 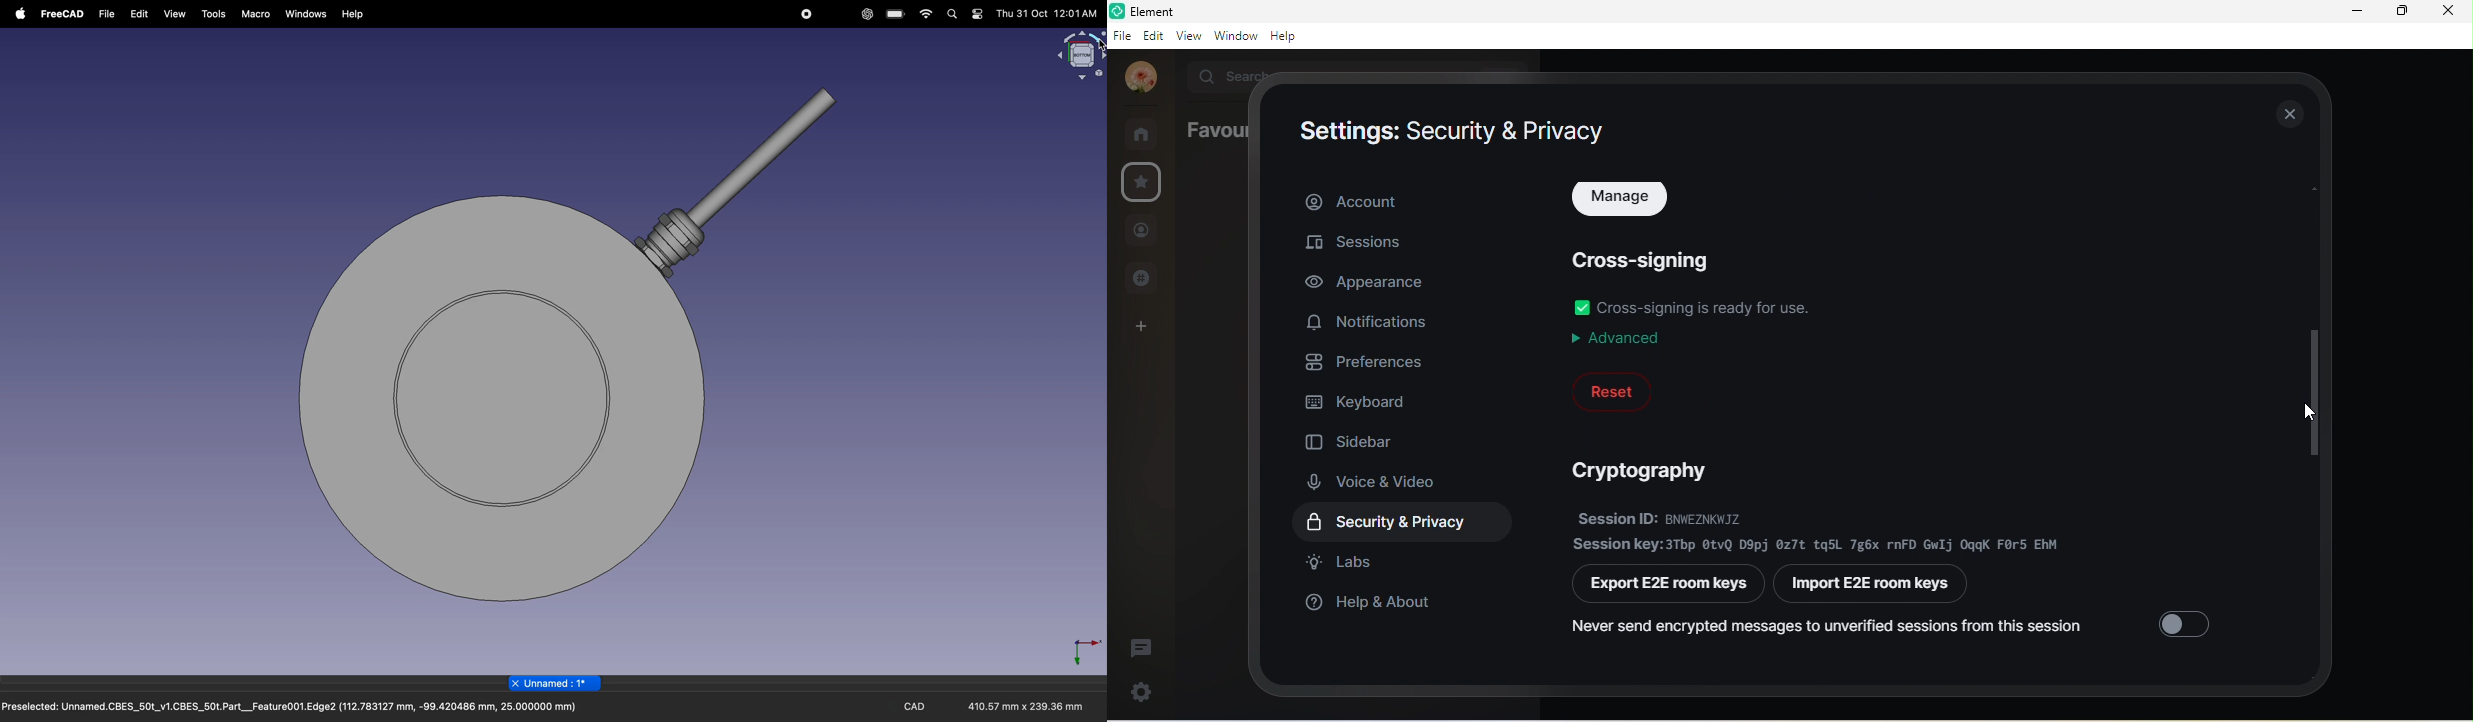 I want to click on wifi, so click(x=926, y=14).